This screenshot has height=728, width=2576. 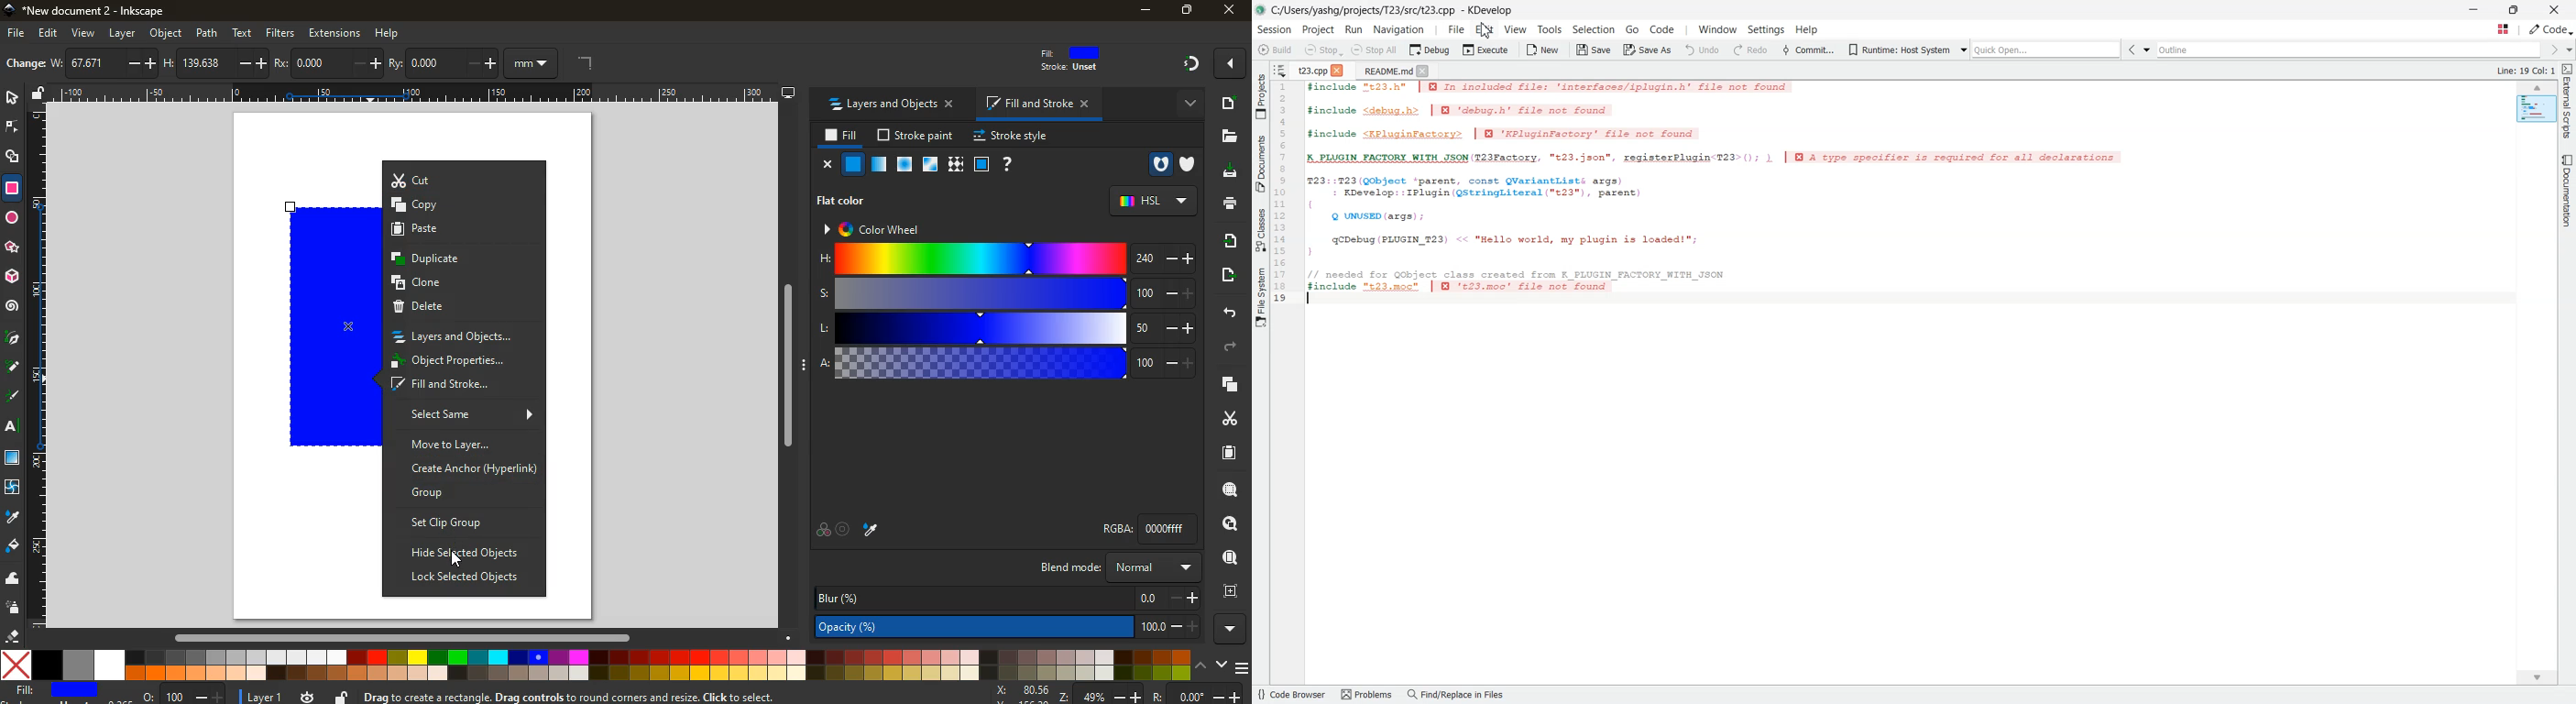 What do you see at coordinates (184, 695) in the screenshot?
I see `o` at bounding box center [184, 695].